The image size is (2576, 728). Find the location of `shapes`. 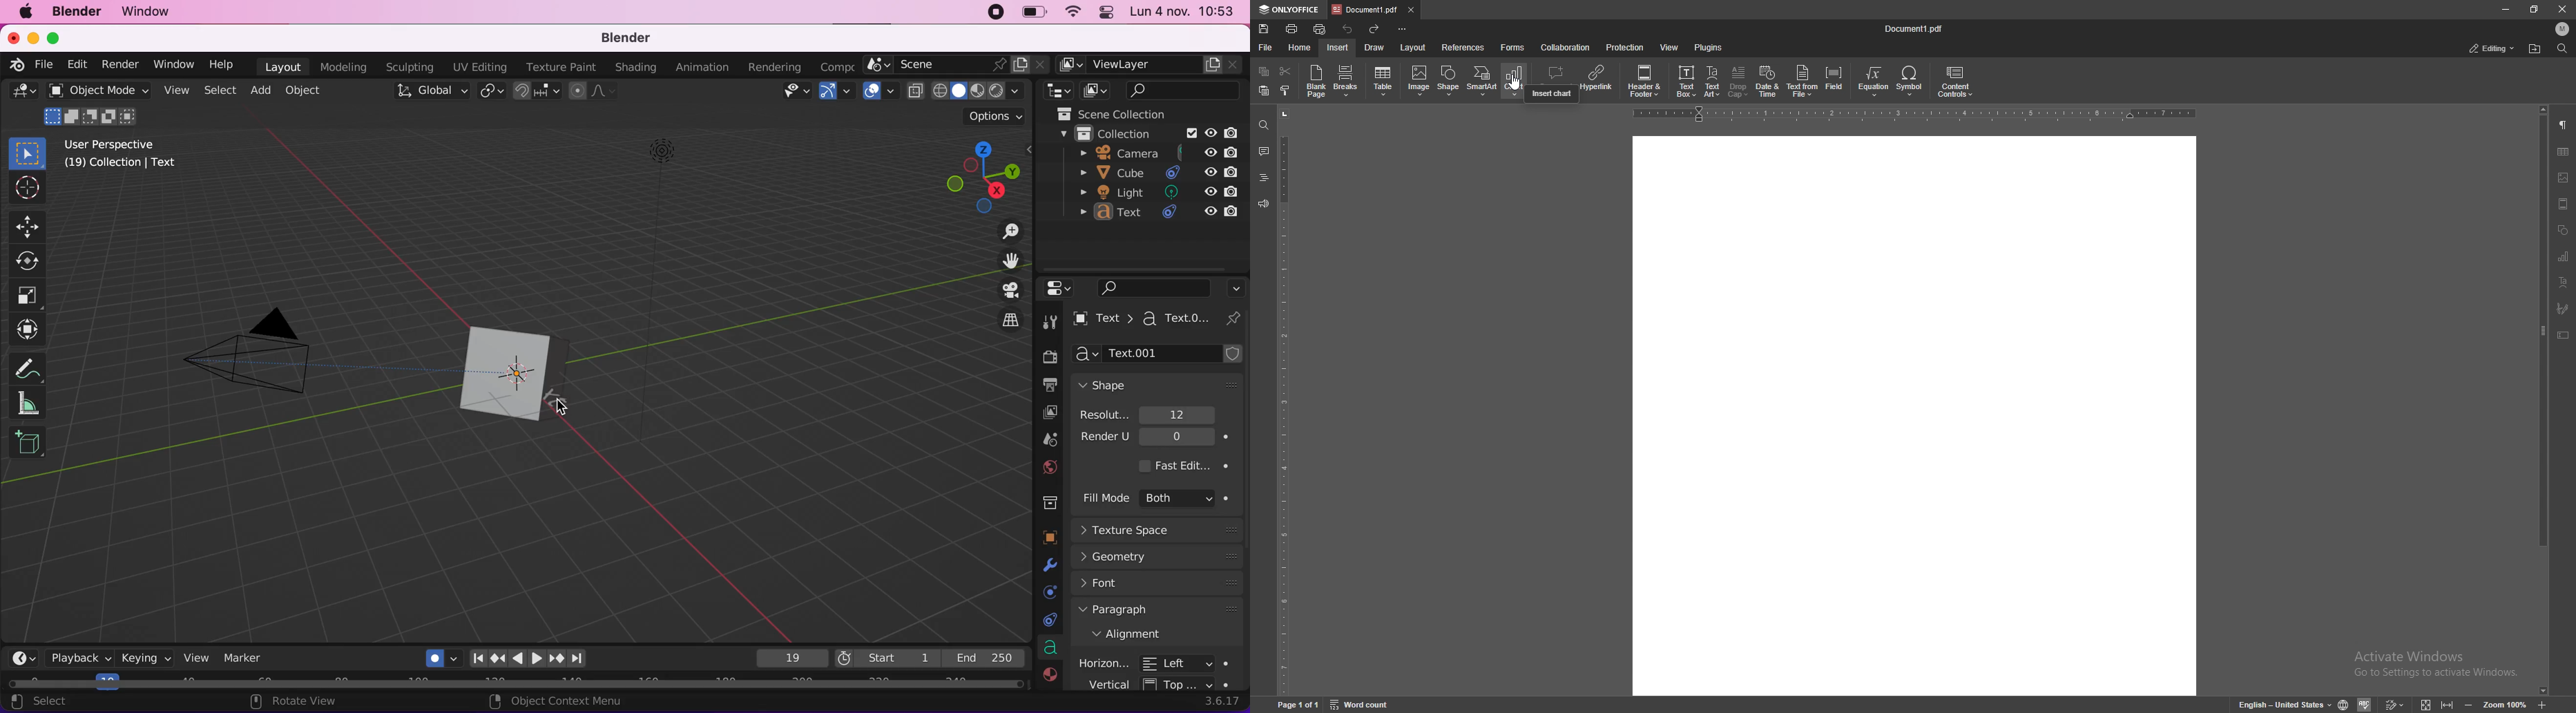

shapes is located at coordinates (2564, 230).